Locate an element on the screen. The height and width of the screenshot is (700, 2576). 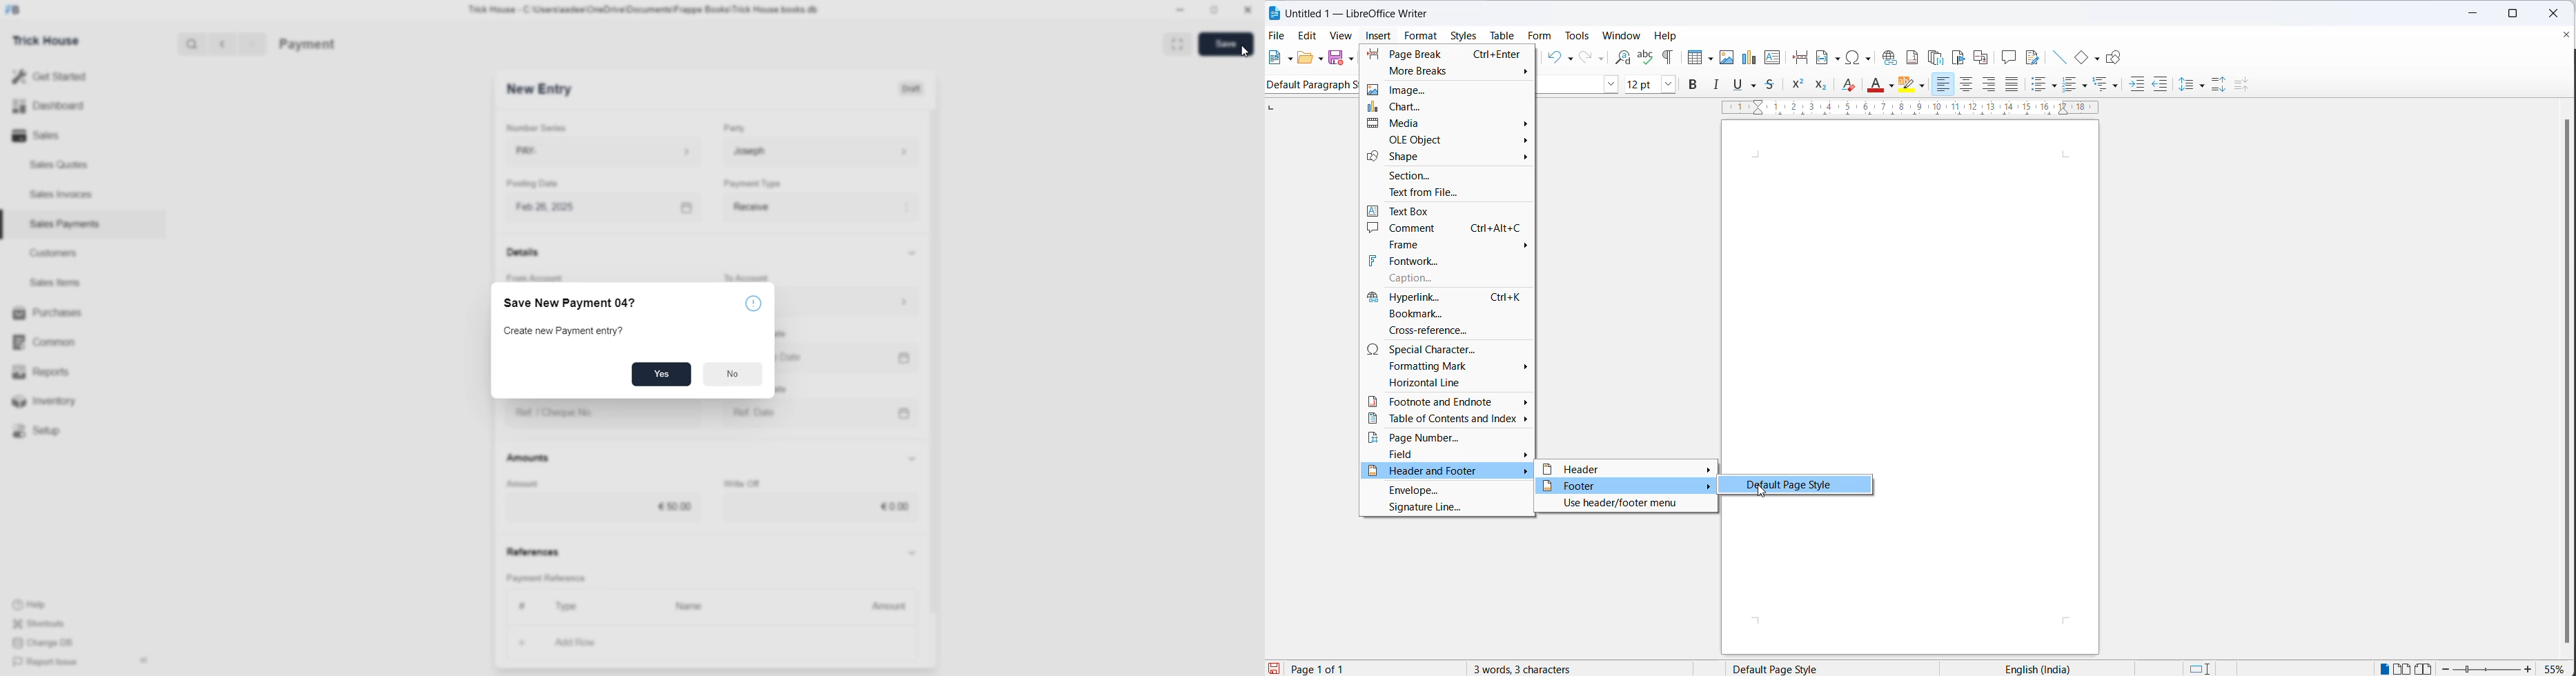
form is located at coordinates (1540, 36).